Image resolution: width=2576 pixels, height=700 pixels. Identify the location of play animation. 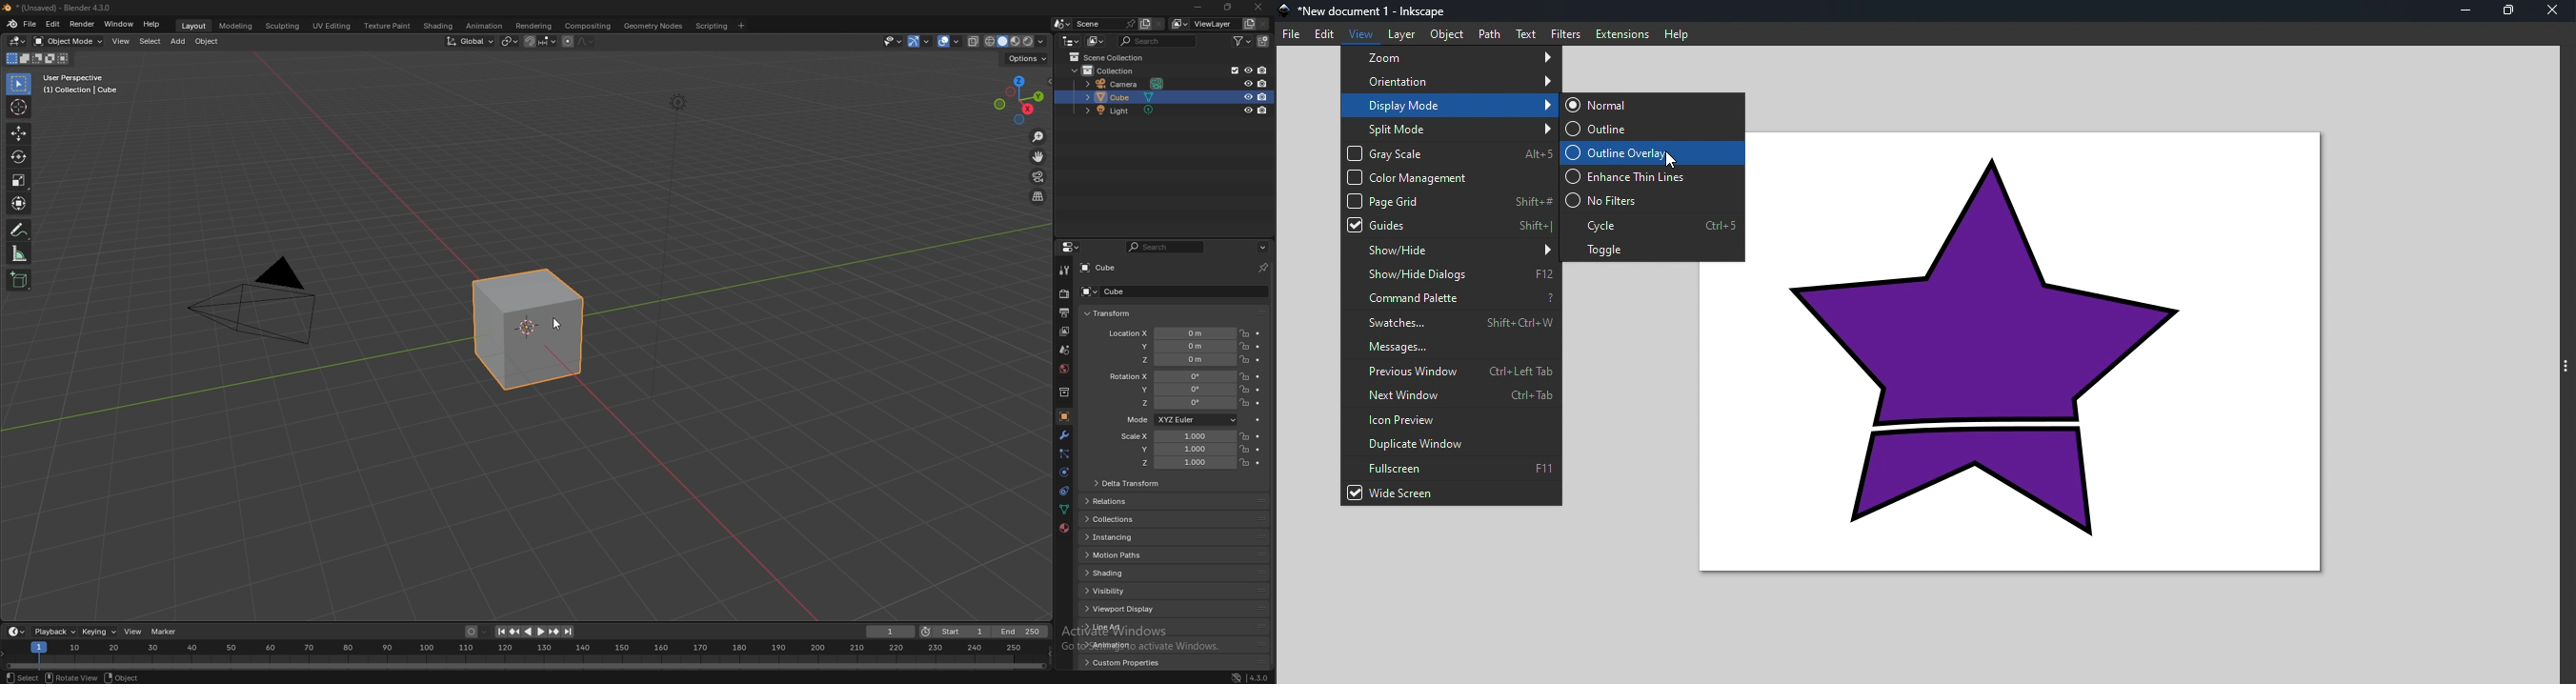
(535, 632).